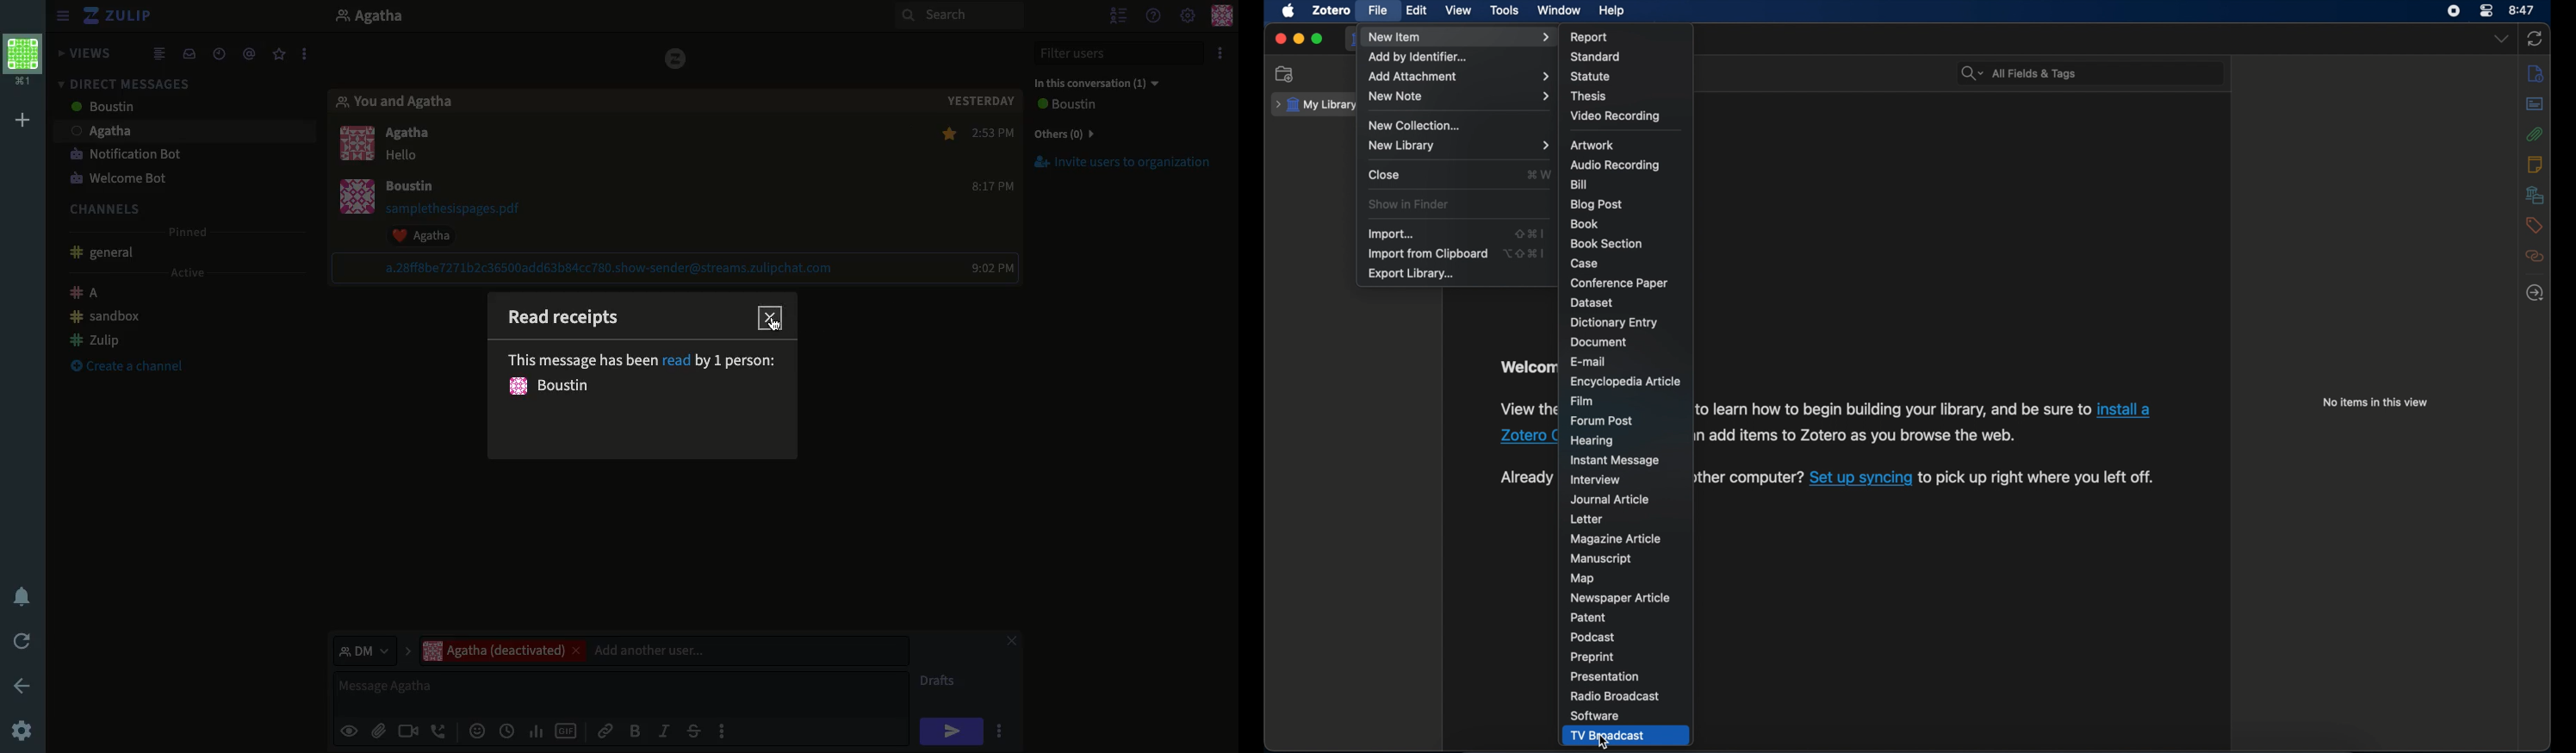 The image size is (2576, 756). I want to click on locate, so click(2536, 293).